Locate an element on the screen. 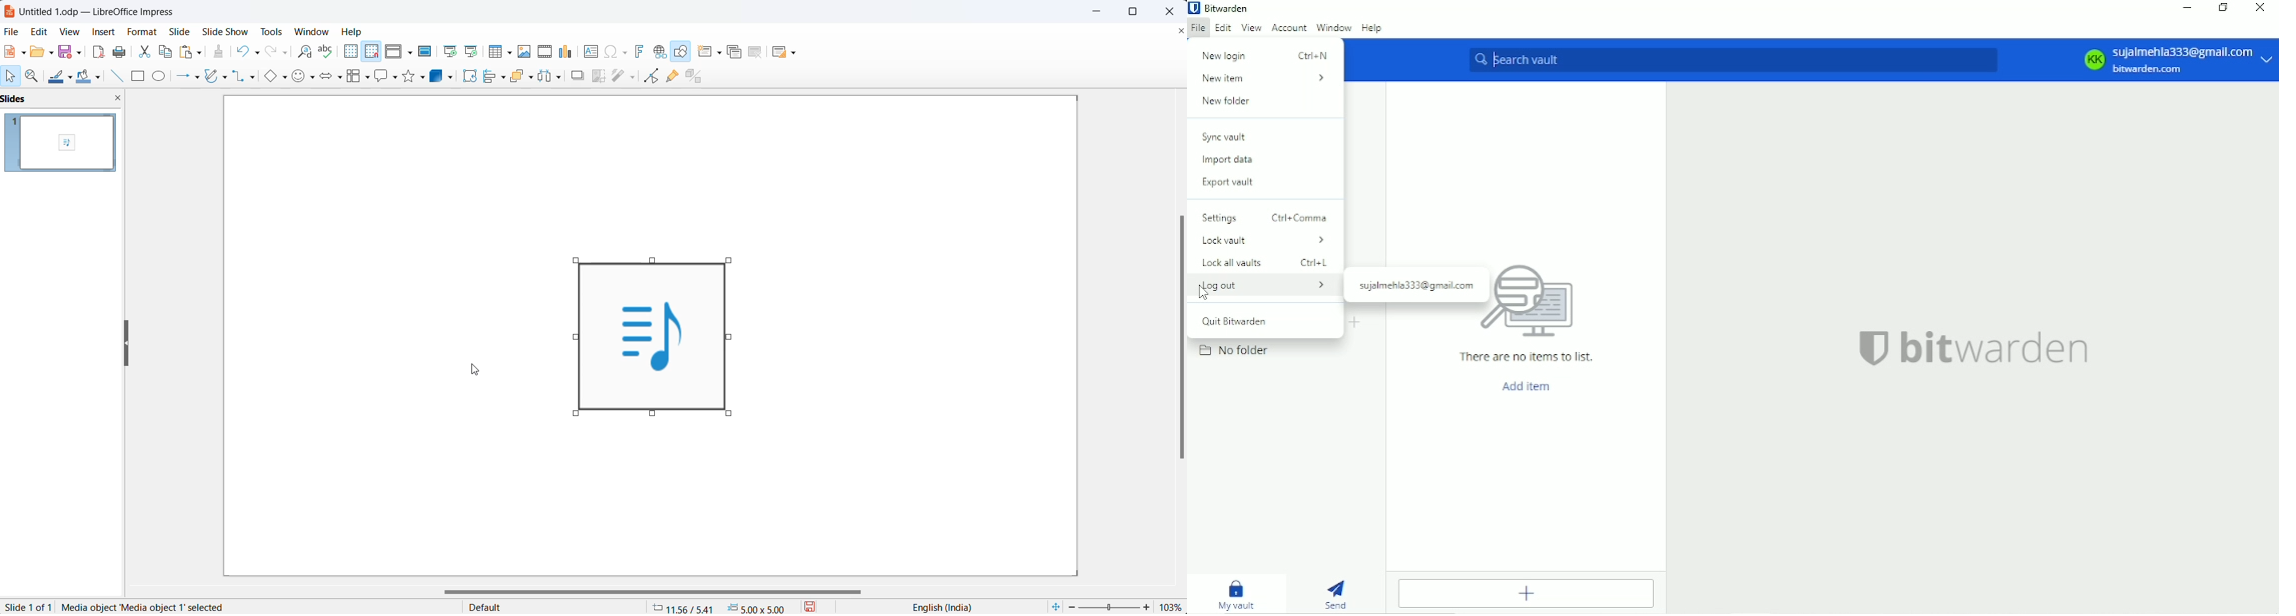 Image resolution: width=2296 pixels, height=616 pixels. slide layout is located at coordinates (778, 52).